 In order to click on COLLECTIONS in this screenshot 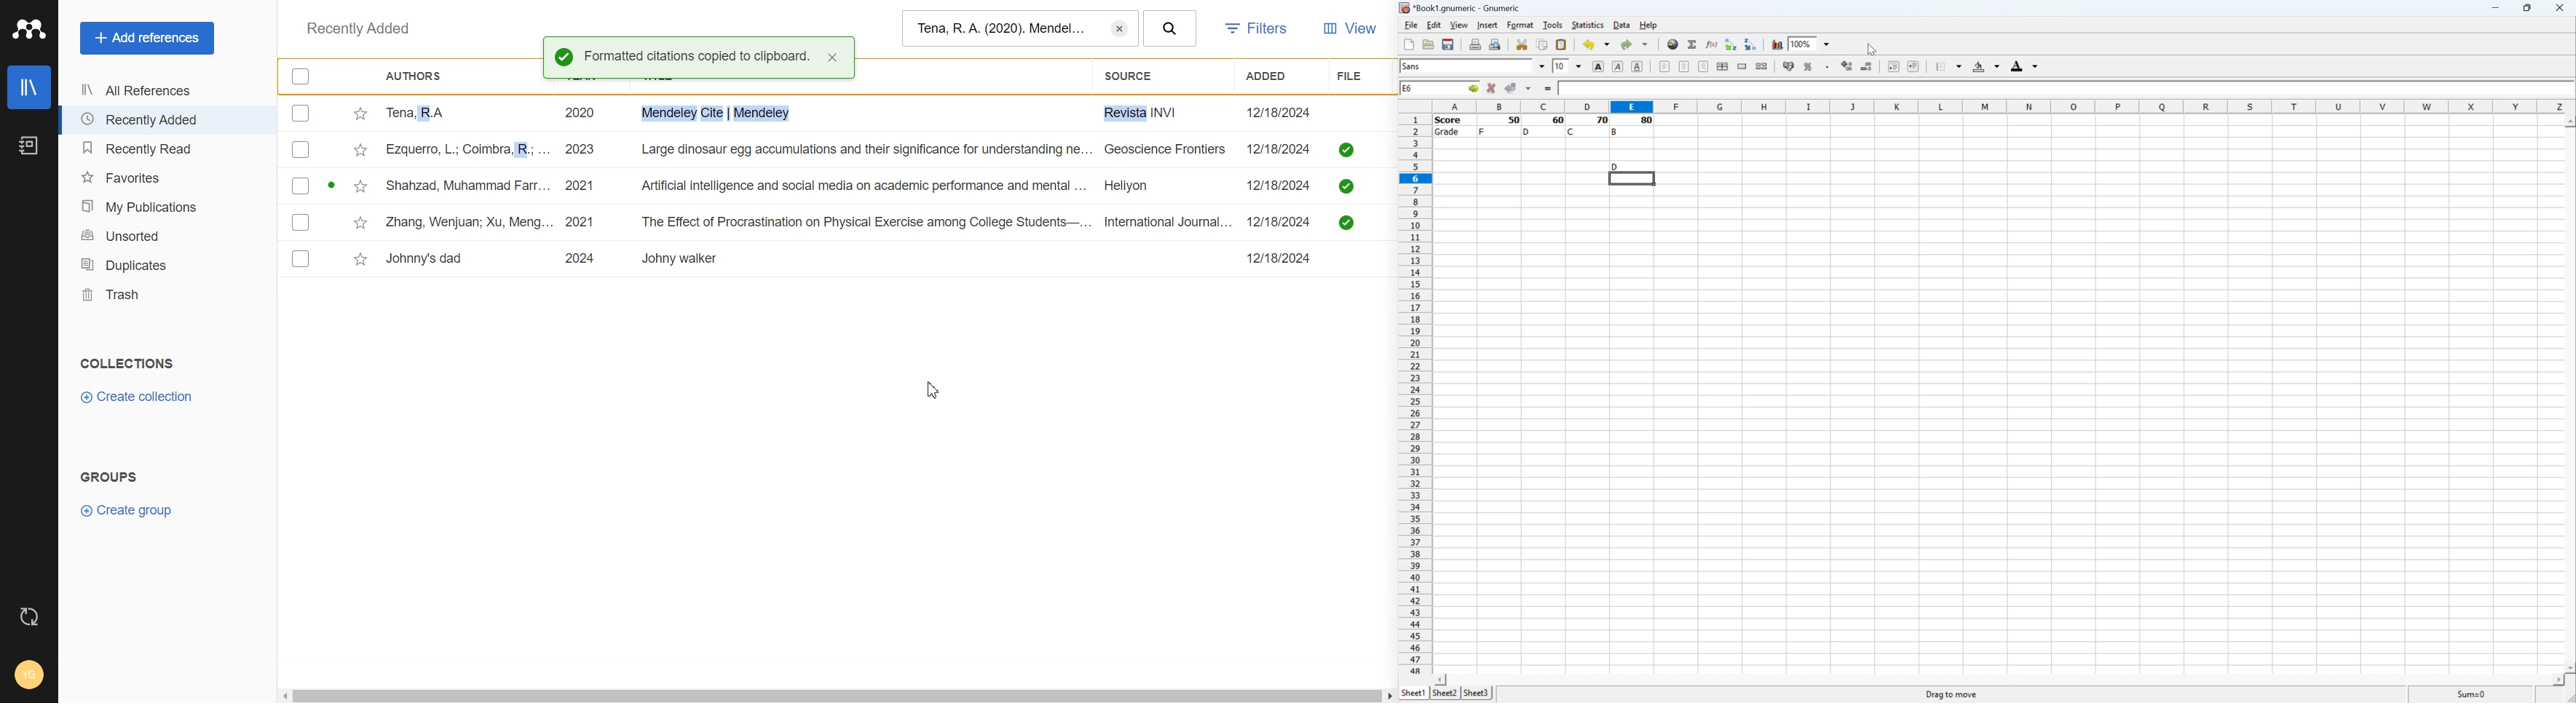, I will do `click(128, 363)`.